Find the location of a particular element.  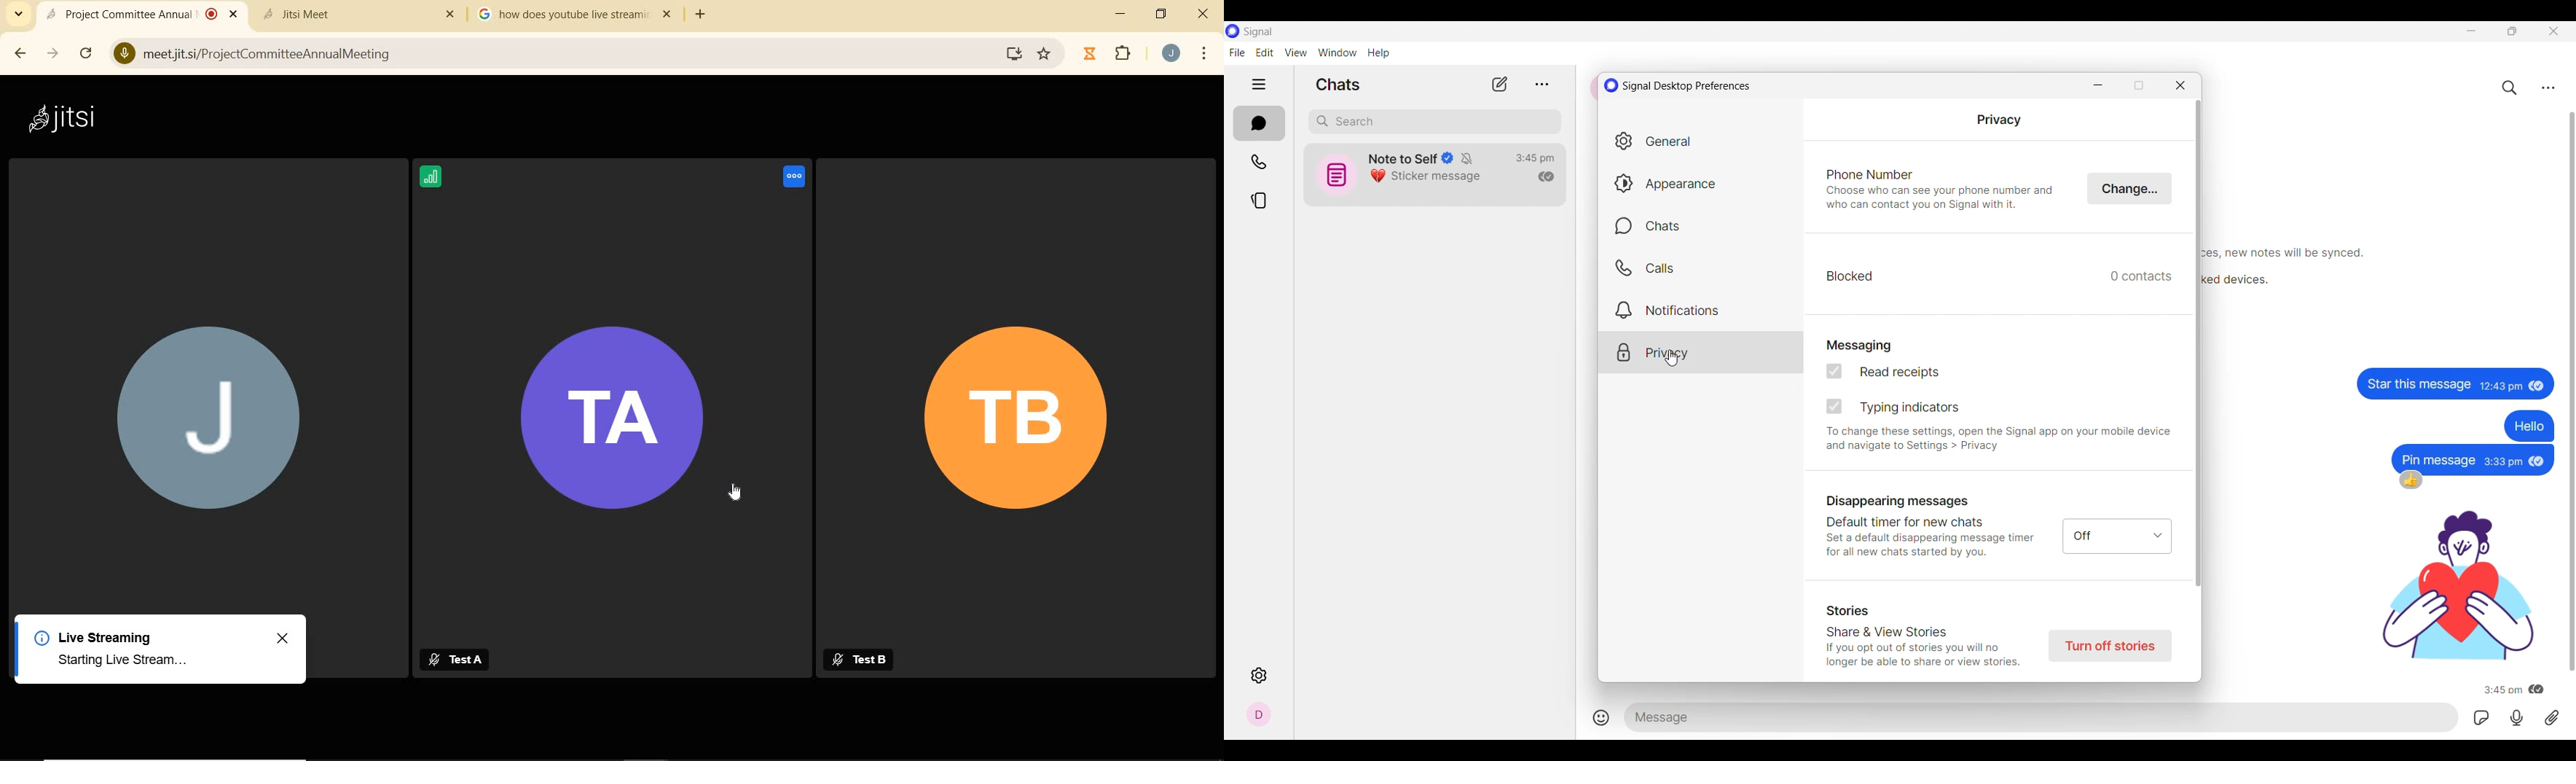

Live Streaming is located at coordinates (152, 633).